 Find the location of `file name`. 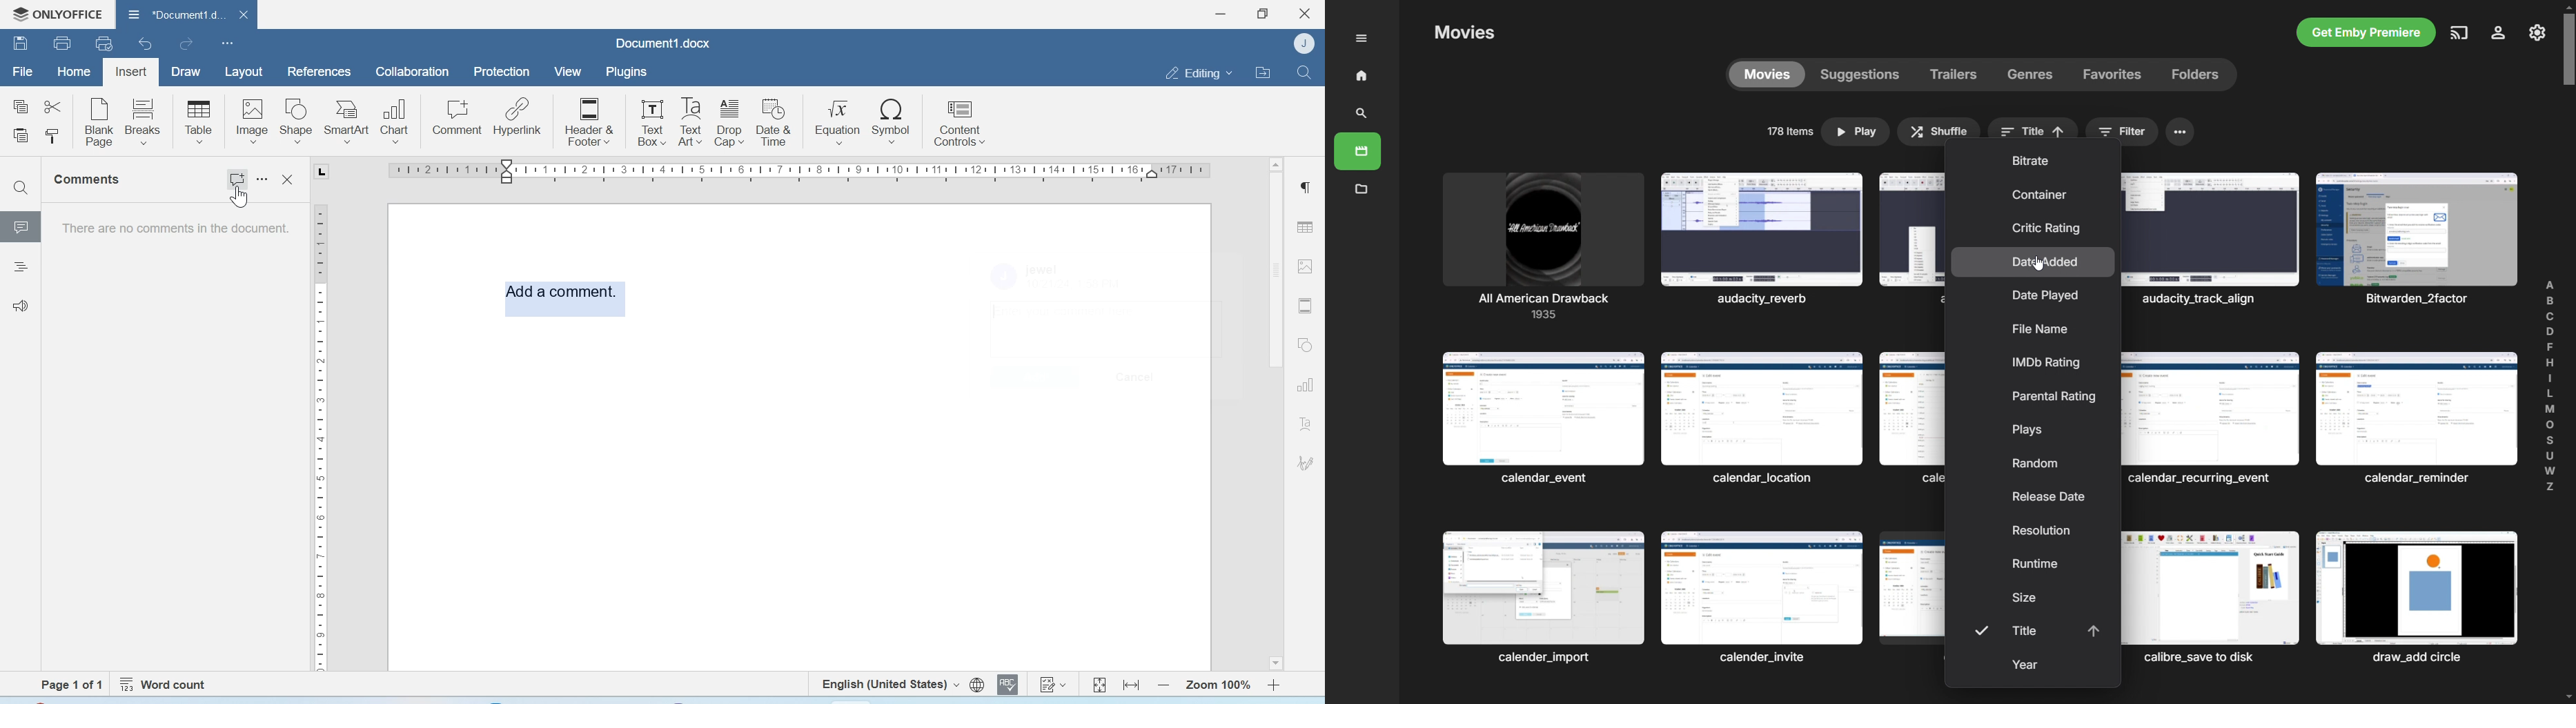

file name is located at coordinates (2033, 327).